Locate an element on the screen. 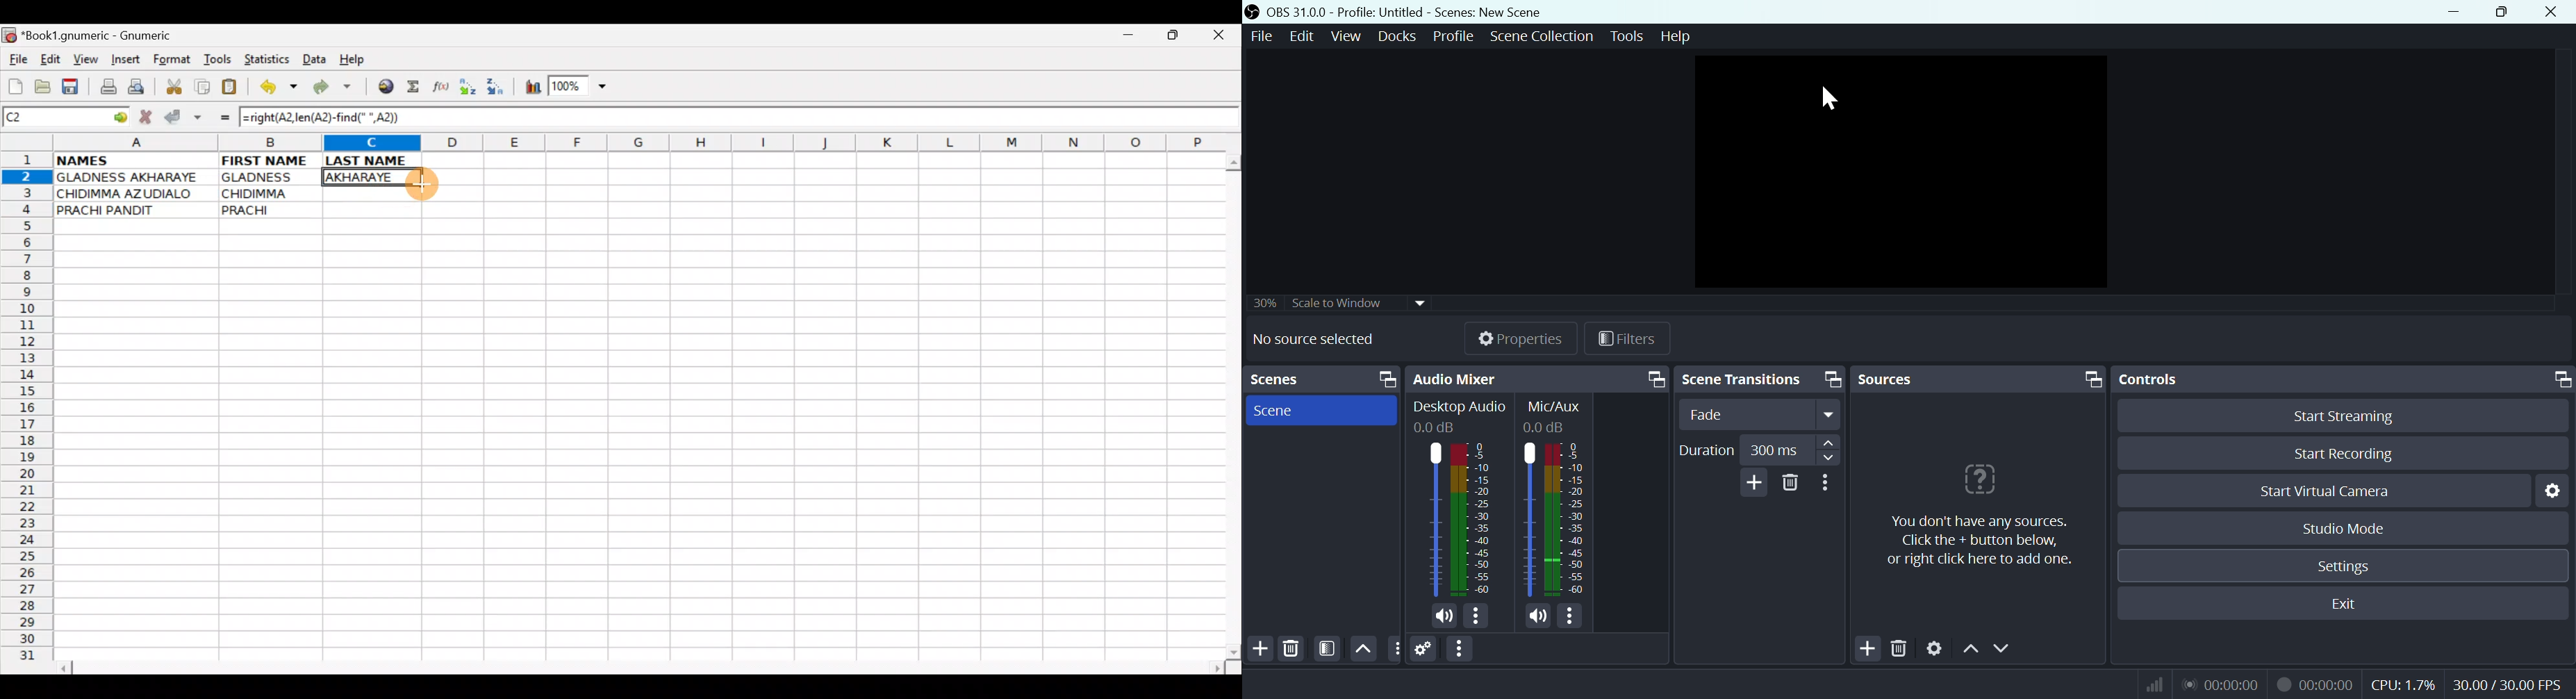  fade is located at coordinates (1765, 413).